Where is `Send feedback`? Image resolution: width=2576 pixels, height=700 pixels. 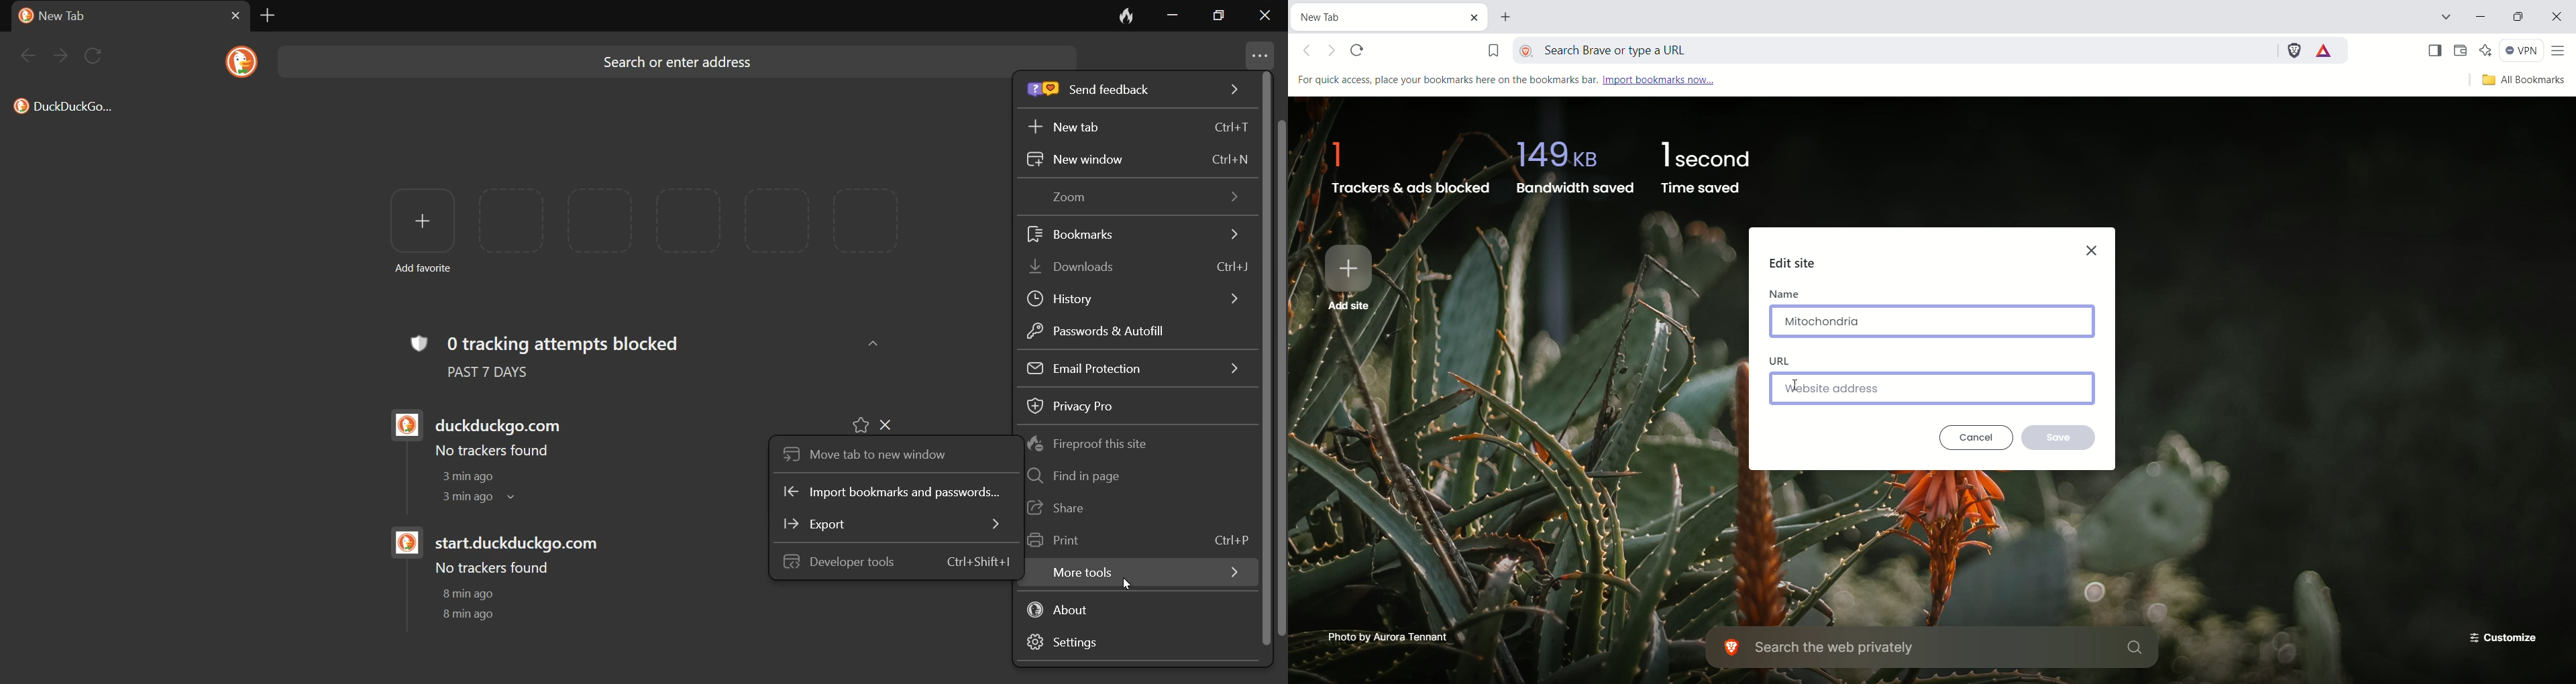
Send feedback is located at coordinates (1136, 93).